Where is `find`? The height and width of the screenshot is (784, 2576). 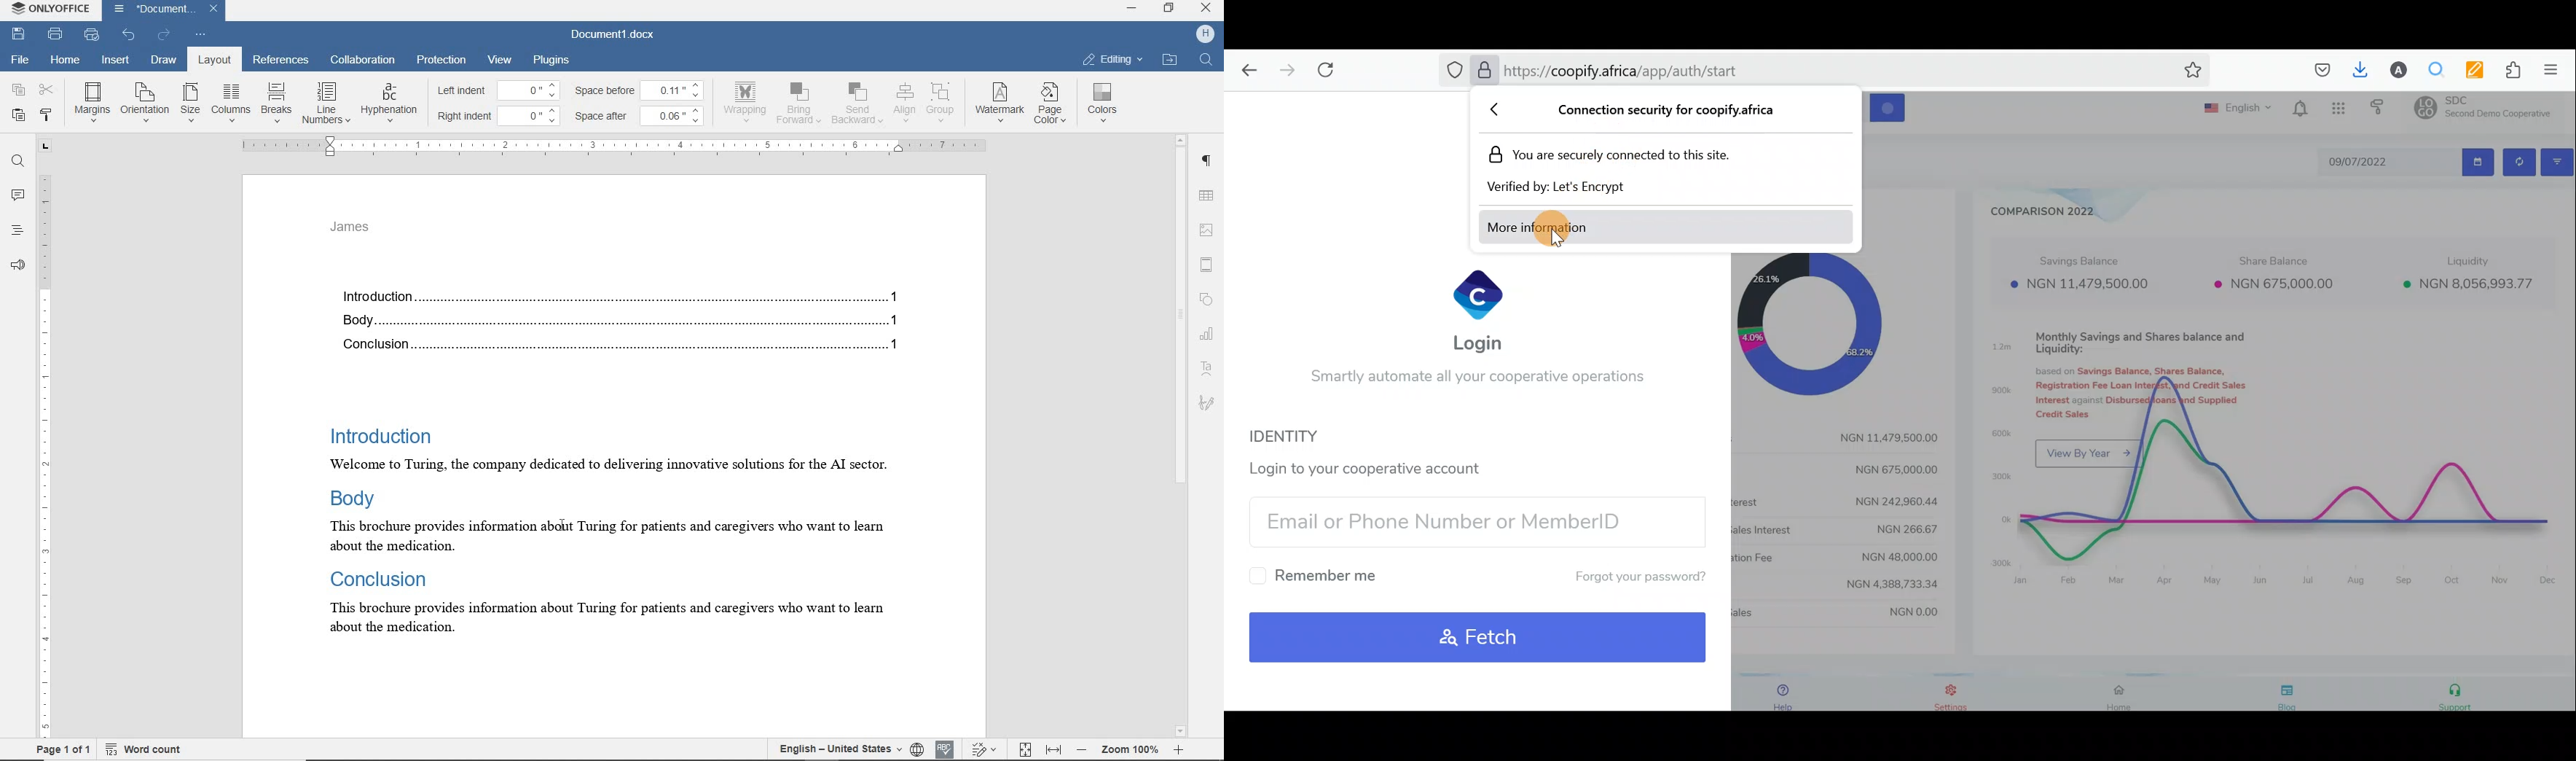
find is located at coordinates (18, 163).